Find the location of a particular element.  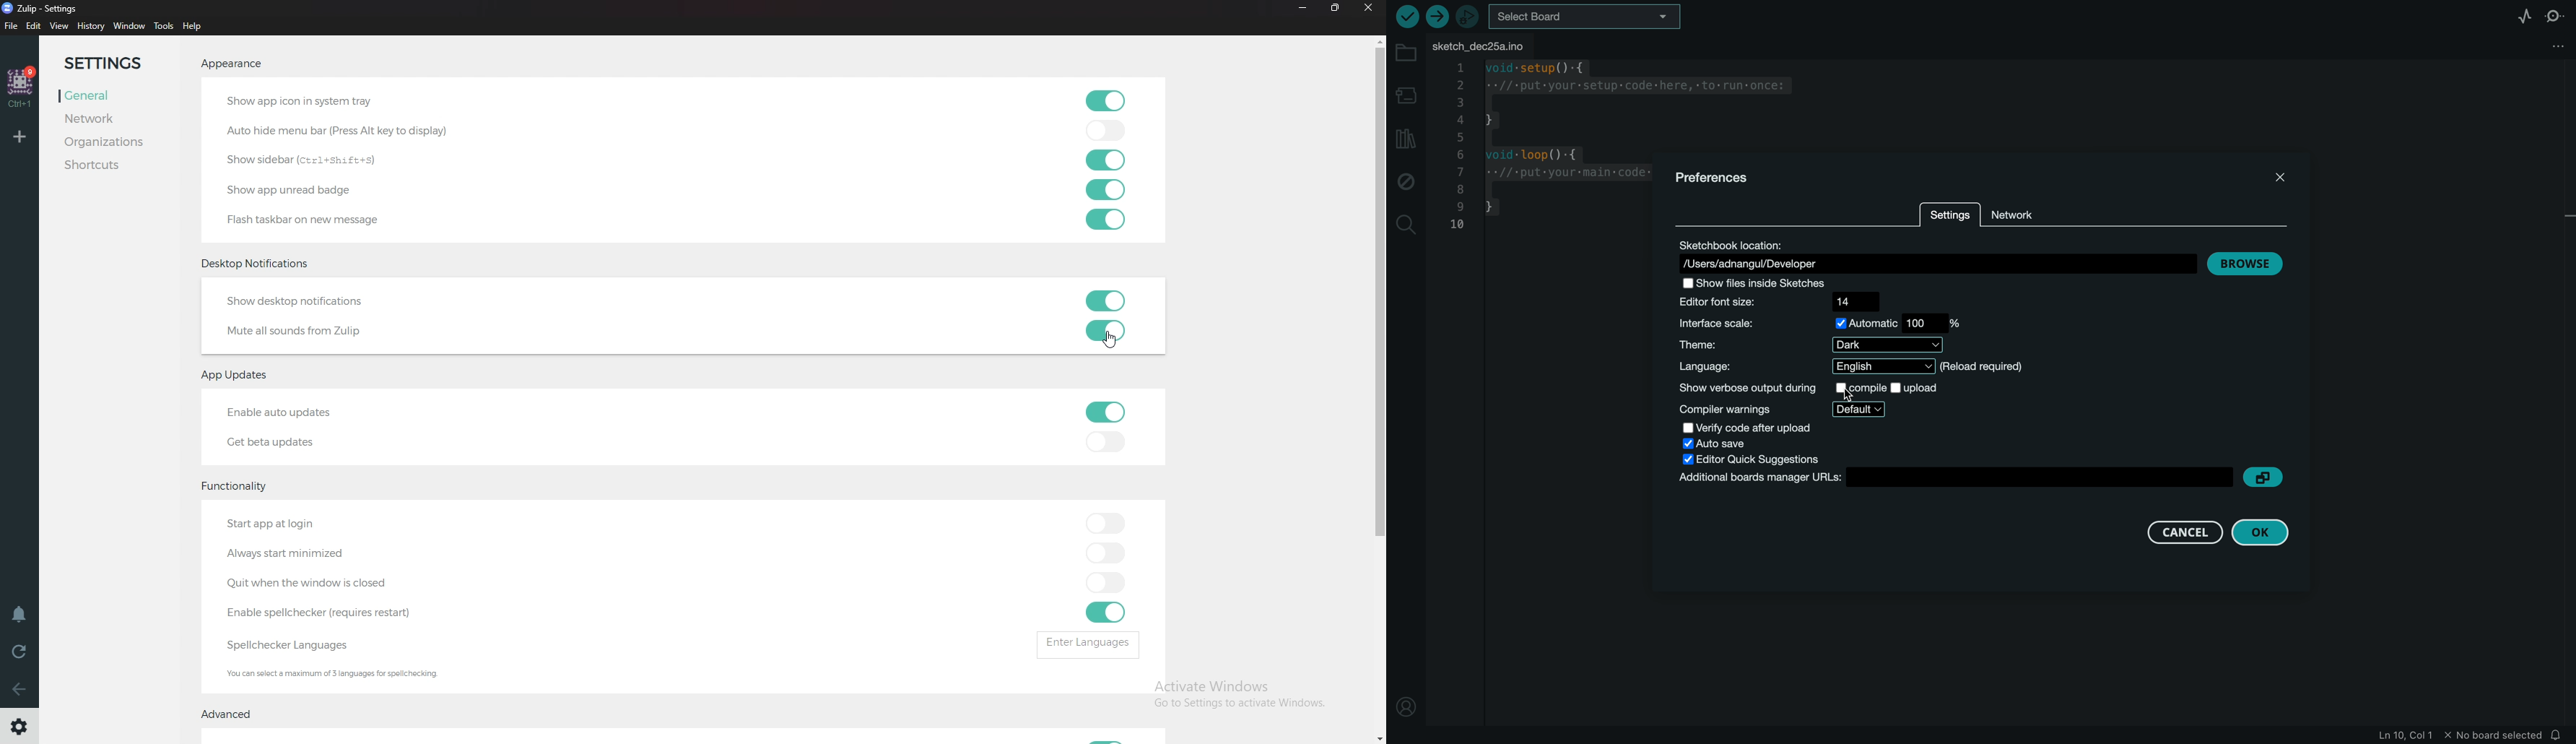

Settings is located at coordinates (114, 61).